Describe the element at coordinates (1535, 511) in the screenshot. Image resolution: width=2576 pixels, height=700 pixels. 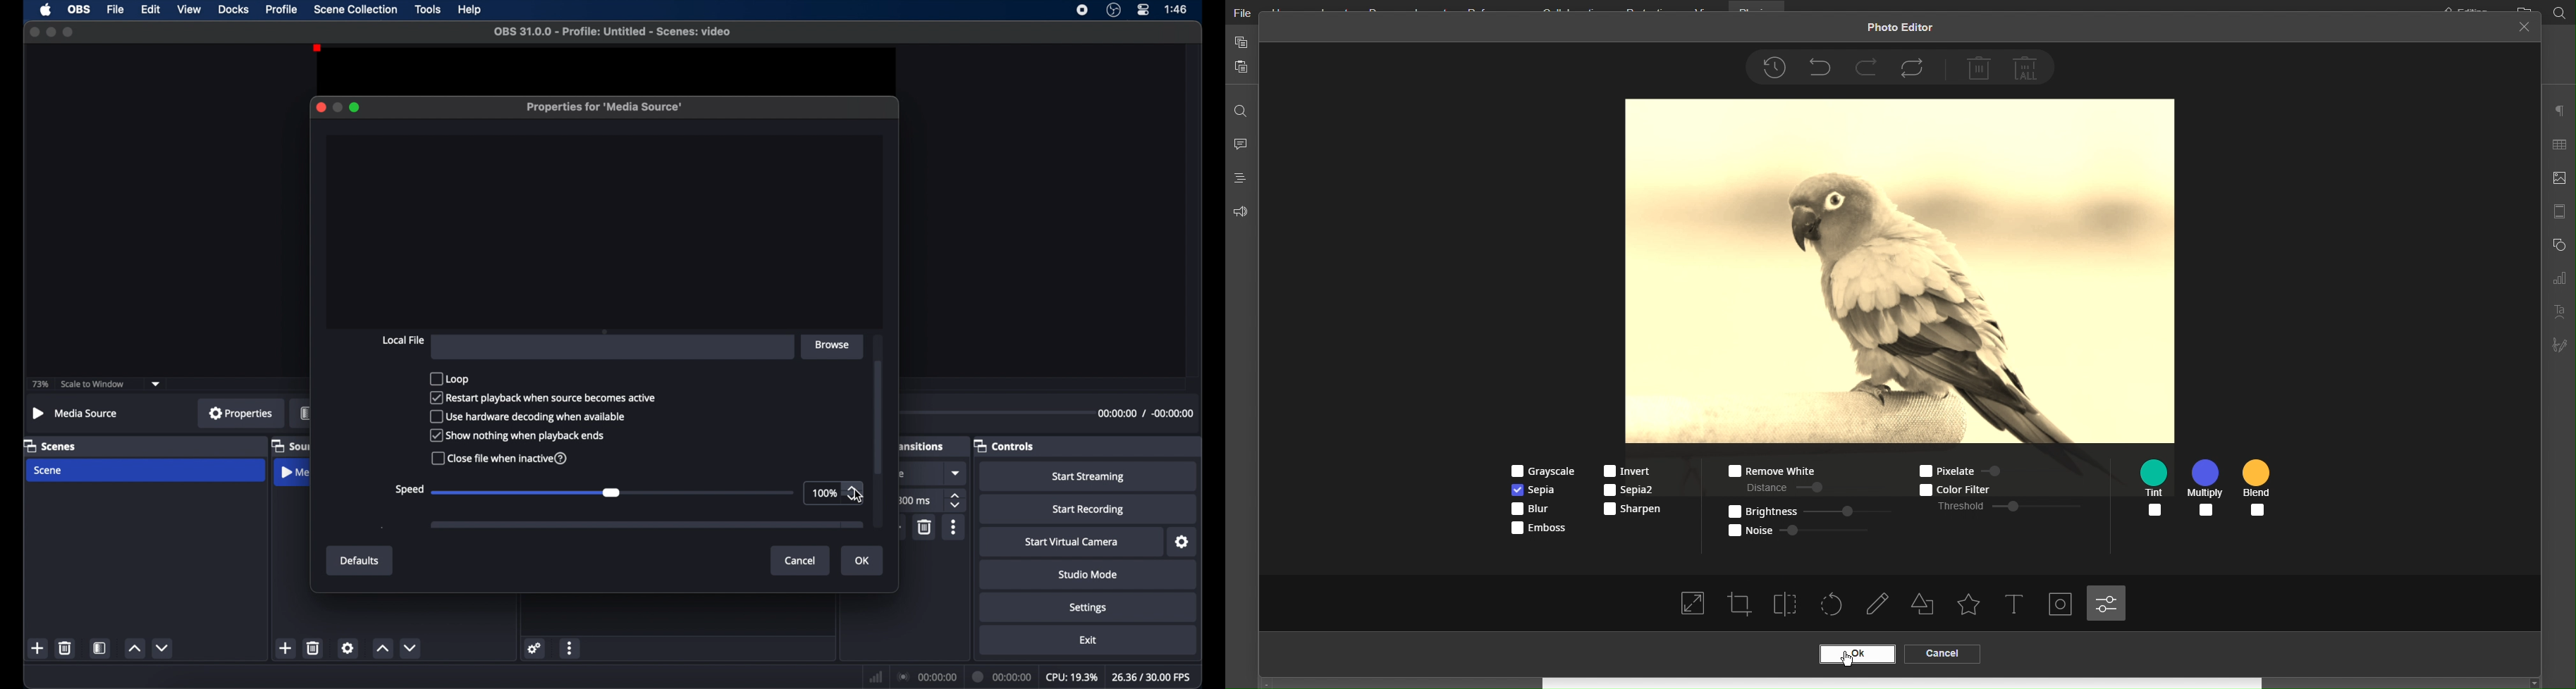
I see `Blur` at that location.